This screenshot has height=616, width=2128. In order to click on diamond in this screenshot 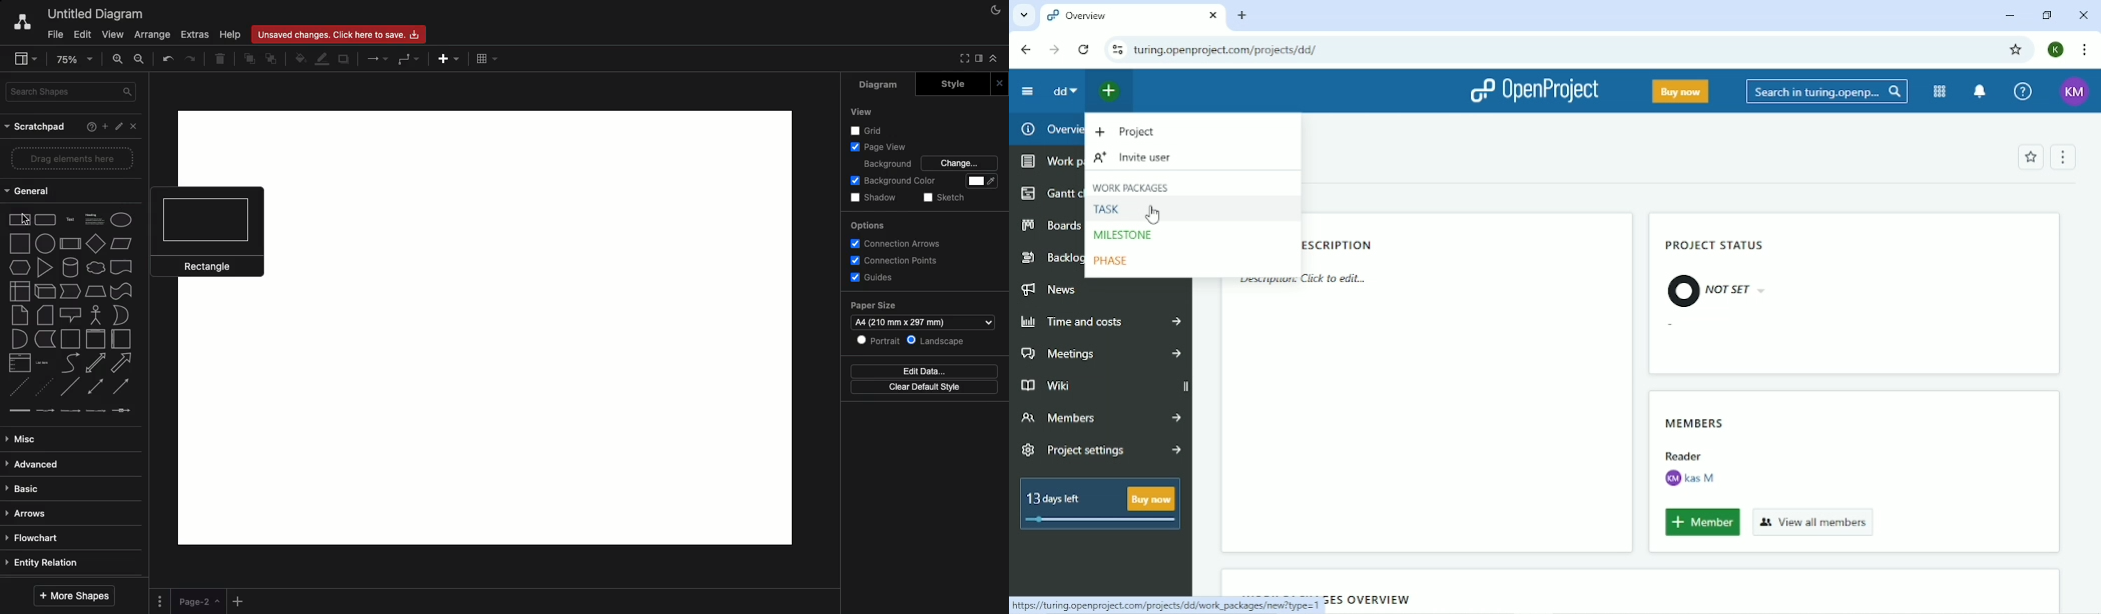, I will do `click(95, 245)`.